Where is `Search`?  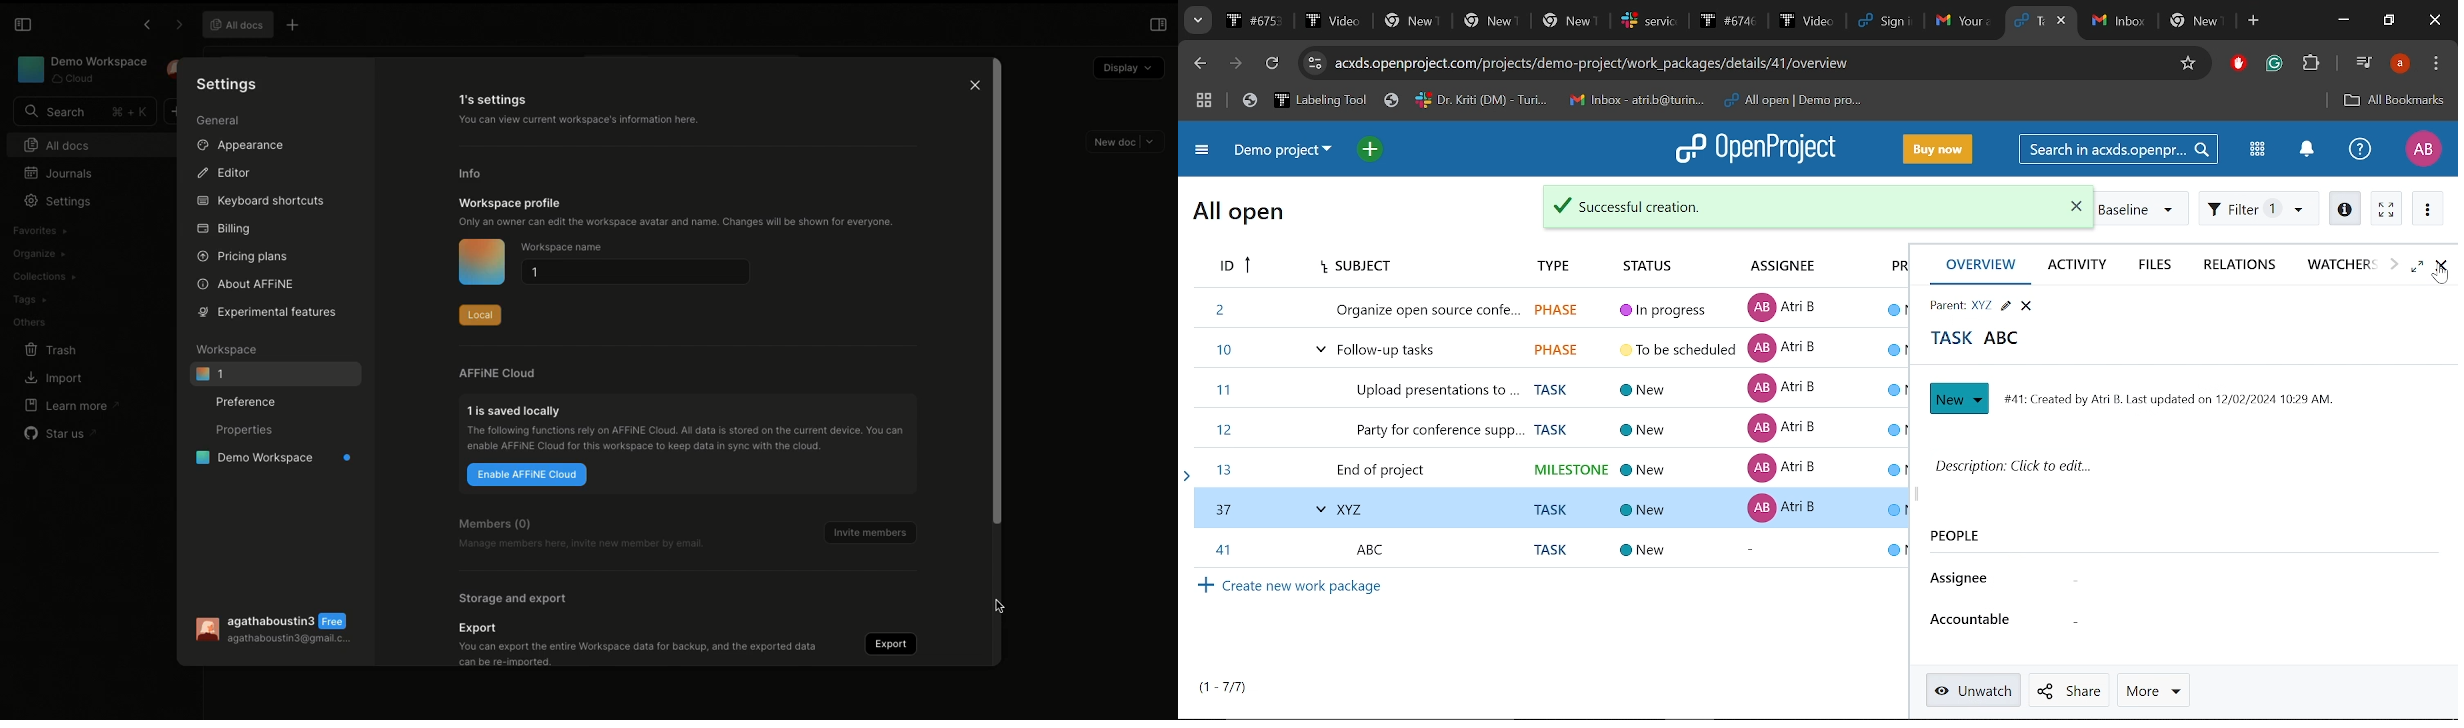 Search is located at coordinates (84, 111).